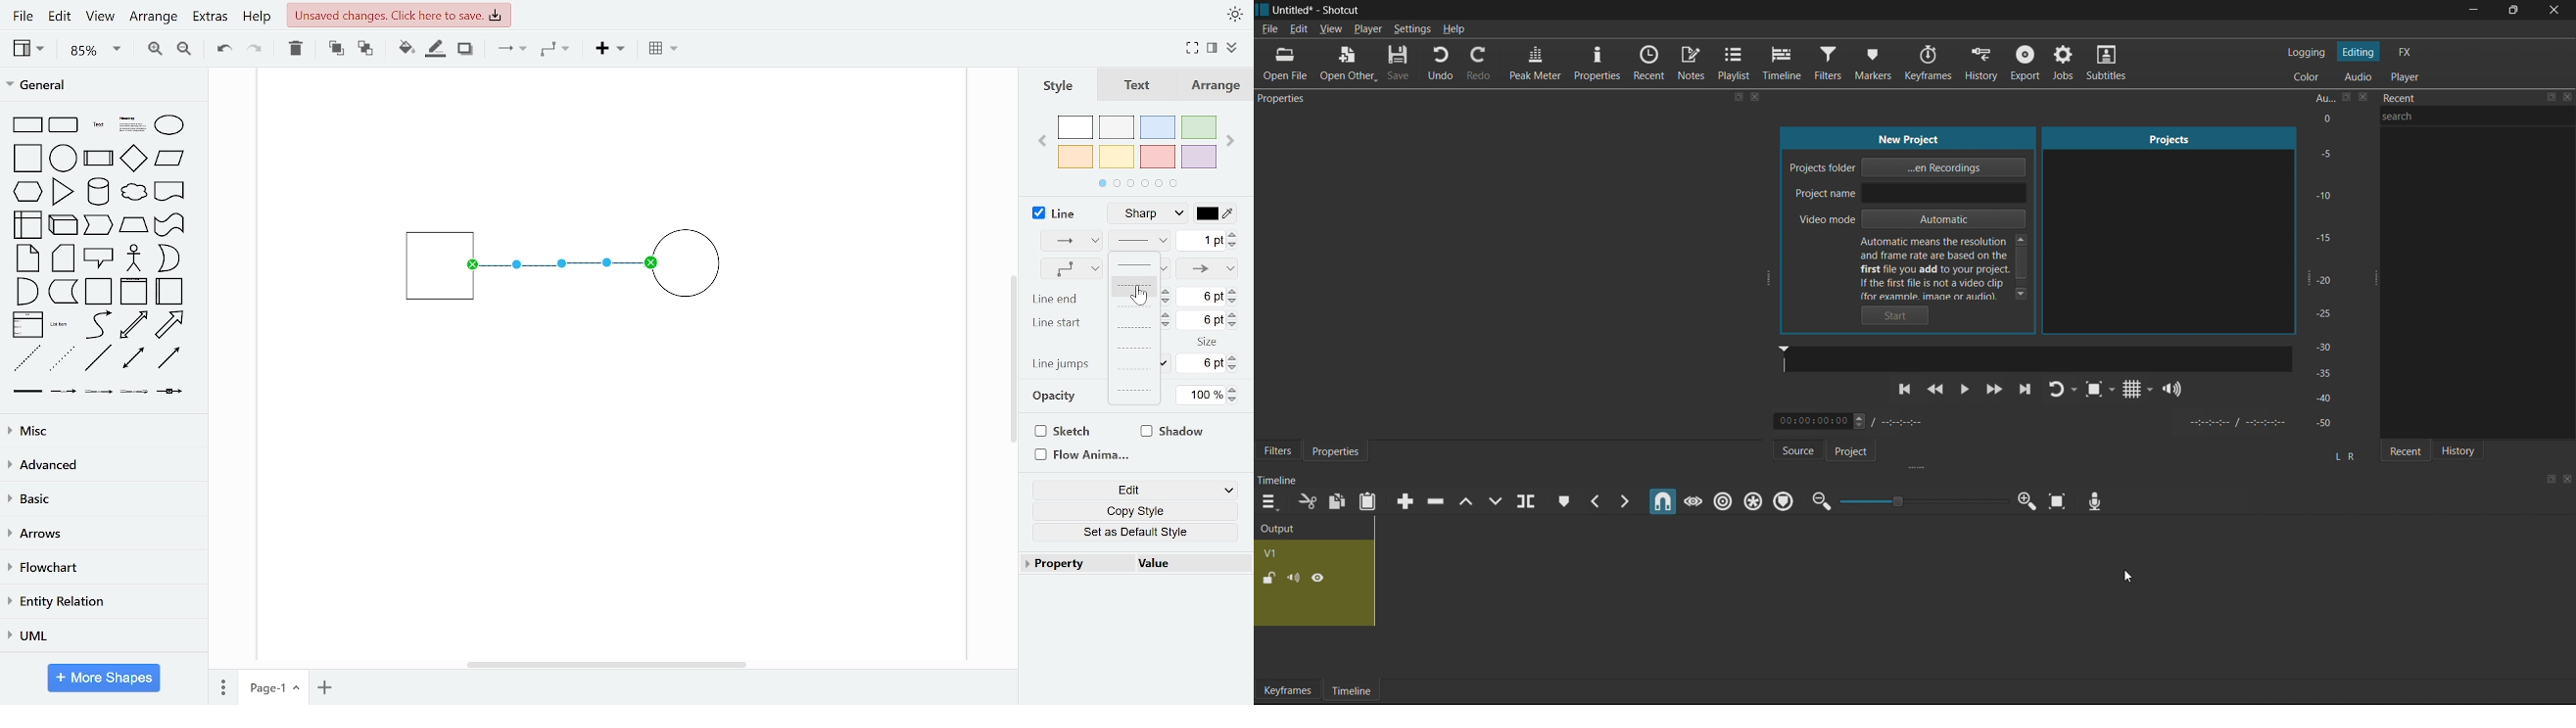  What do you see at coordinates (1692, 498) in the screenshot?
I see `Scrub while dragging` at bounding box center [1692, 498].